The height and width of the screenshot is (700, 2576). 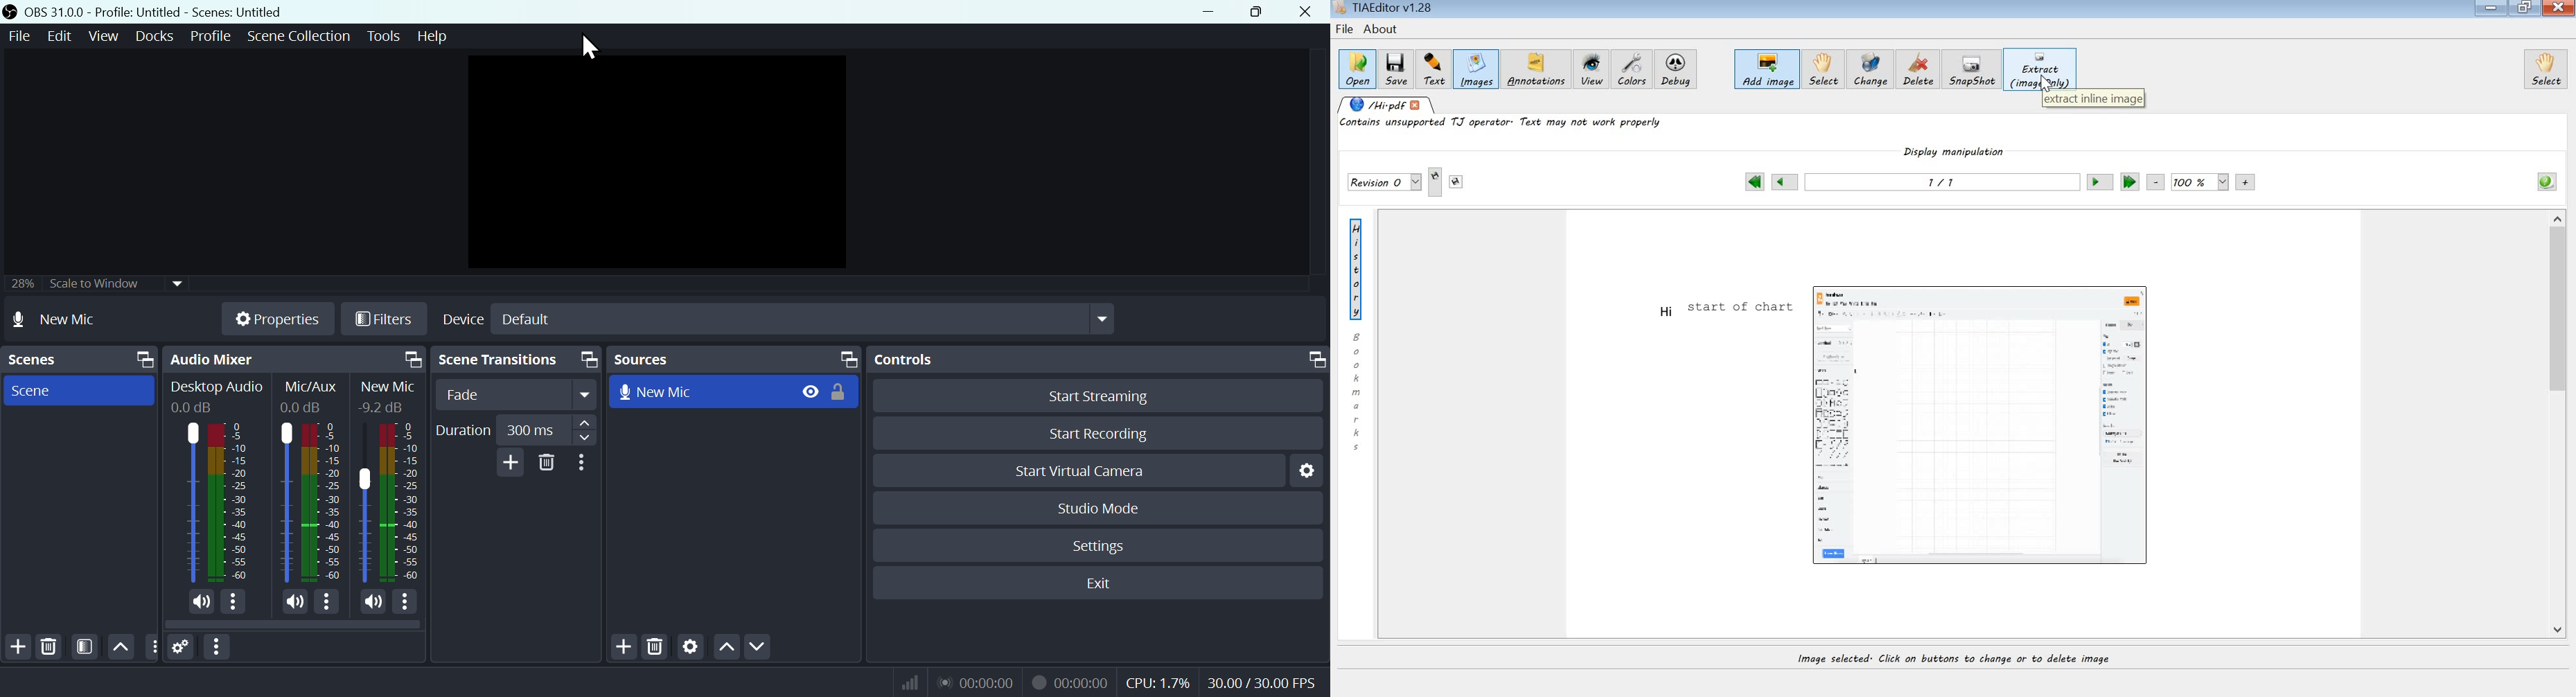 What do you see at coordinates (303, 407) in the screenshot?
I see `0.0dB` at bounding box center [303, 407].